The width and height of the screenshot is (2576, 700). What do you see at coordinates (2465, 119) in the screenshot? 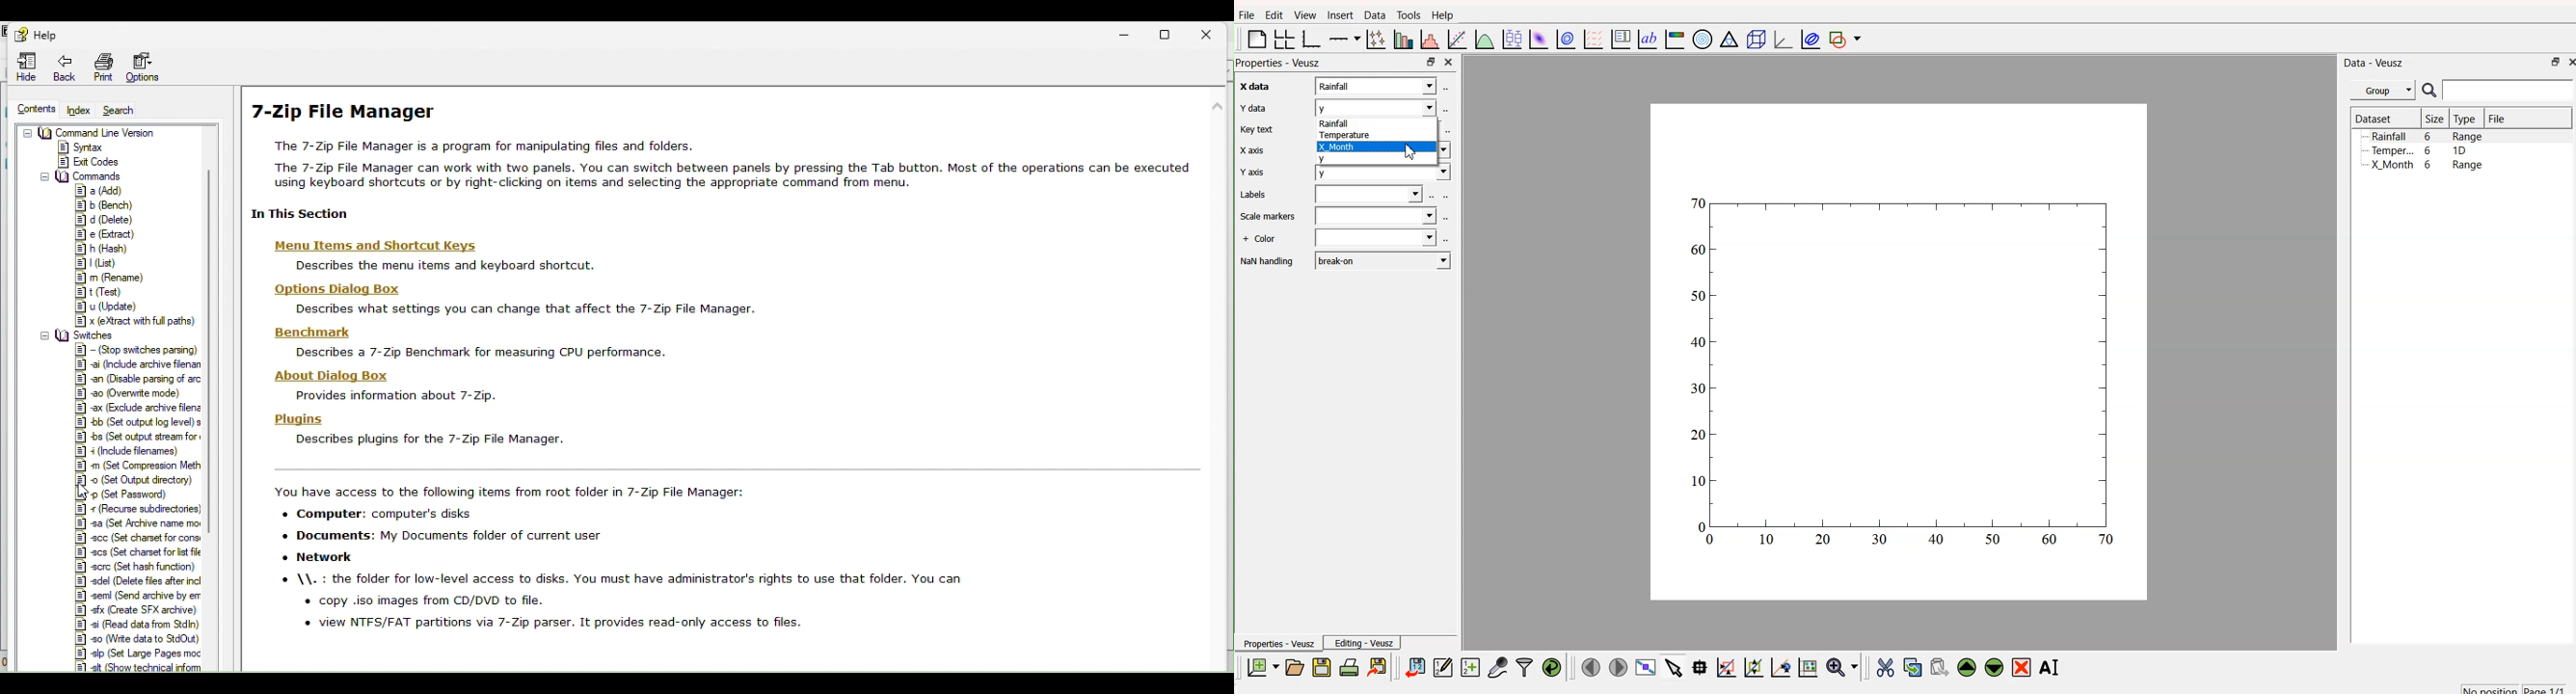
I see `Type` at bounding box center [2465, 119].